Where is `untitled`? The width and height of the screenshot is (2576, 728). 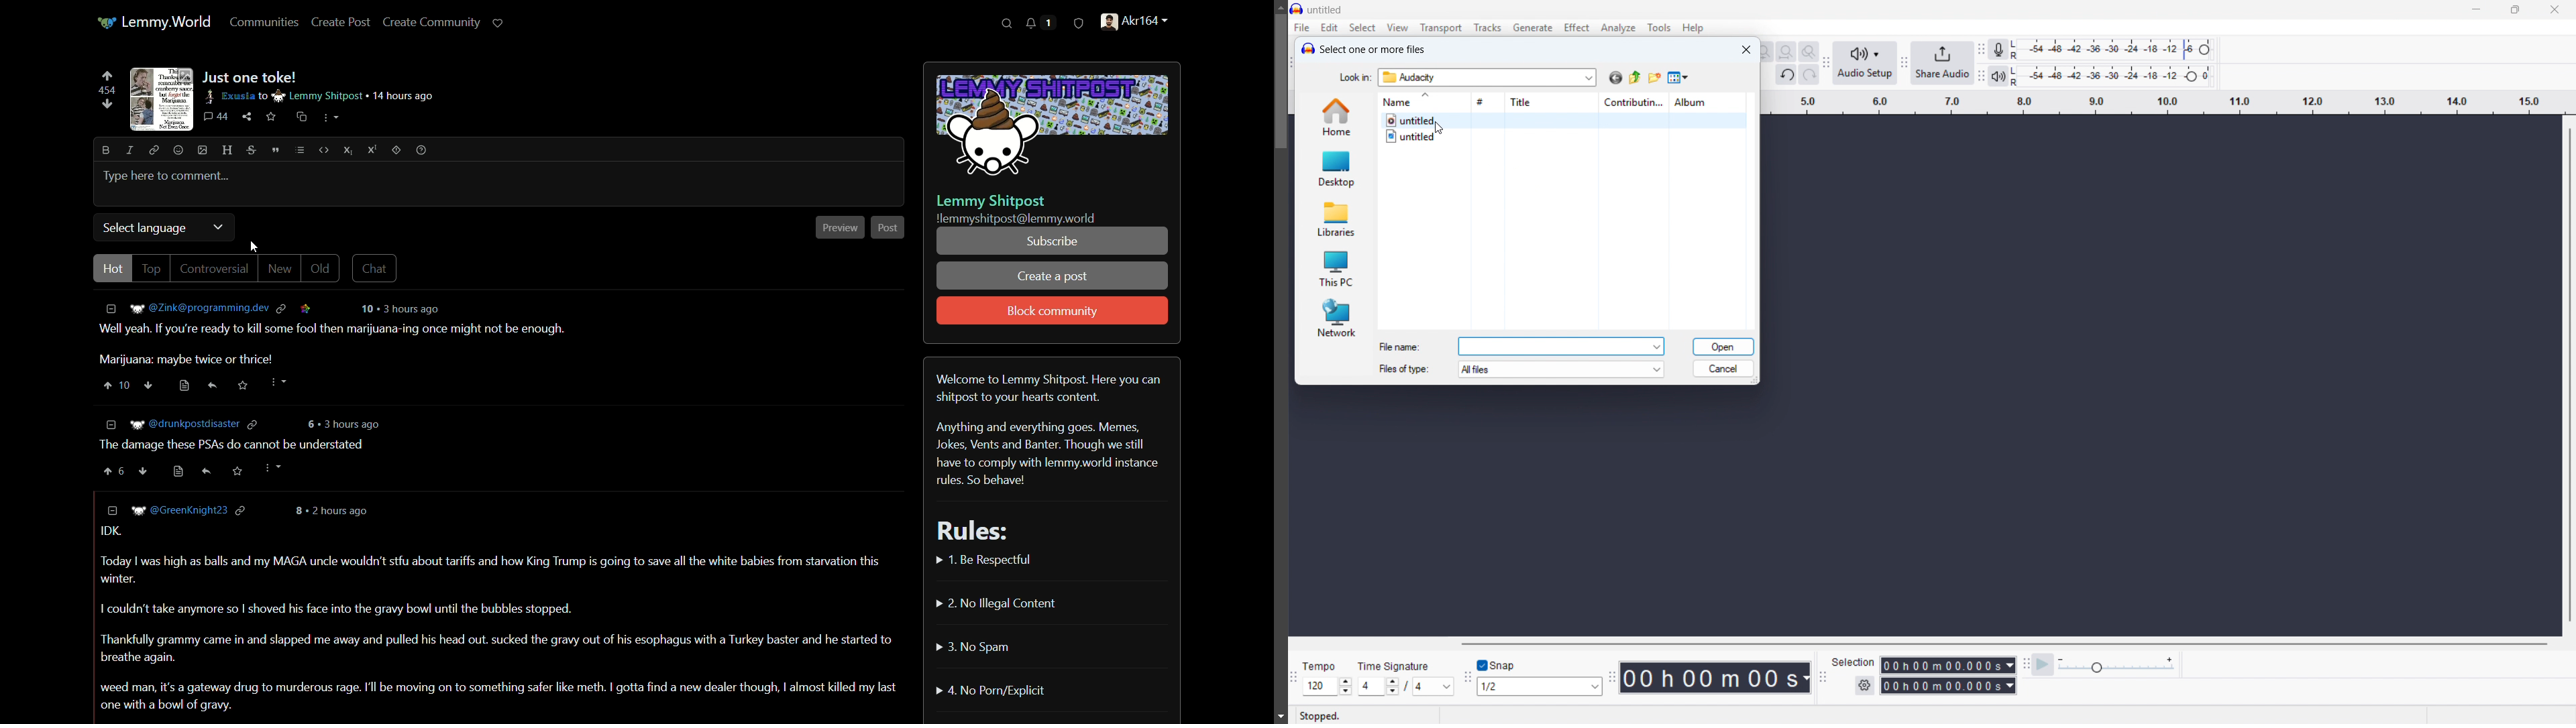
untitled is located at coordinates (1325, 11).